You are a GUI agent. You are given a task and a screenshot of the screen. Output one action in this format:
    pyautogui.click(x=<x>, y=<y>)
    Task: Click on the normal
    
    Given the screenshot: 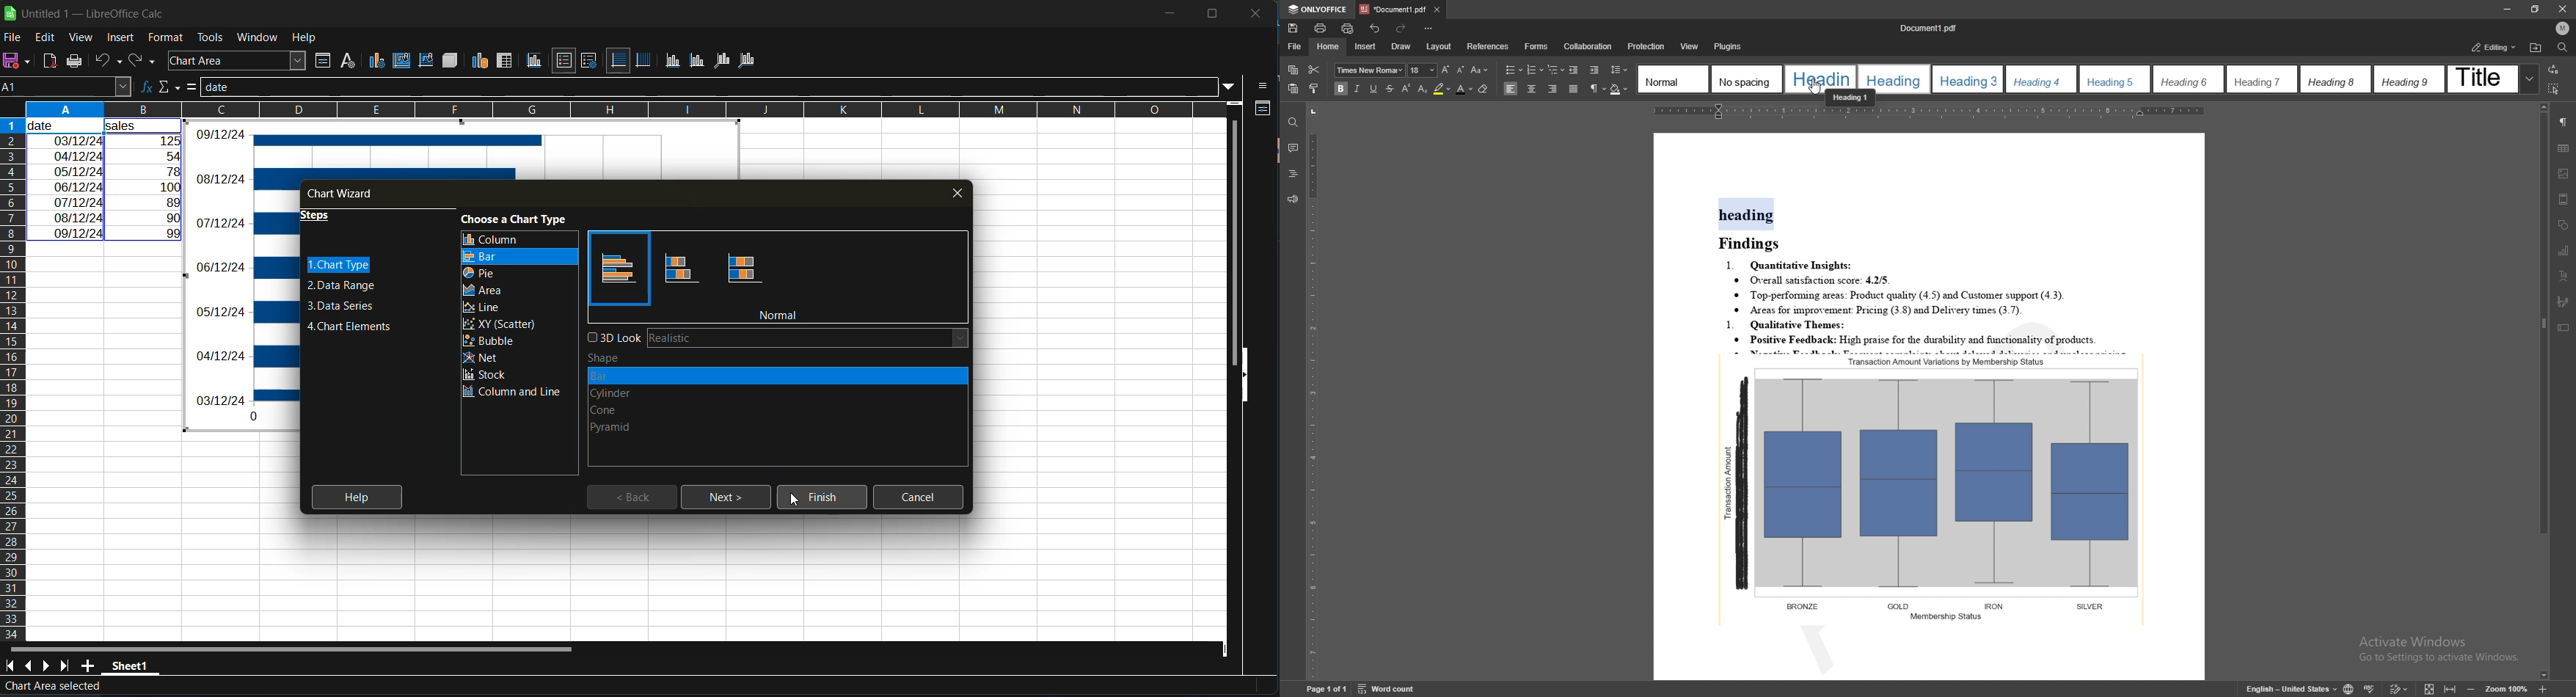 What is the action you would take?
    pyautogui.click(x=781, y=315)
    